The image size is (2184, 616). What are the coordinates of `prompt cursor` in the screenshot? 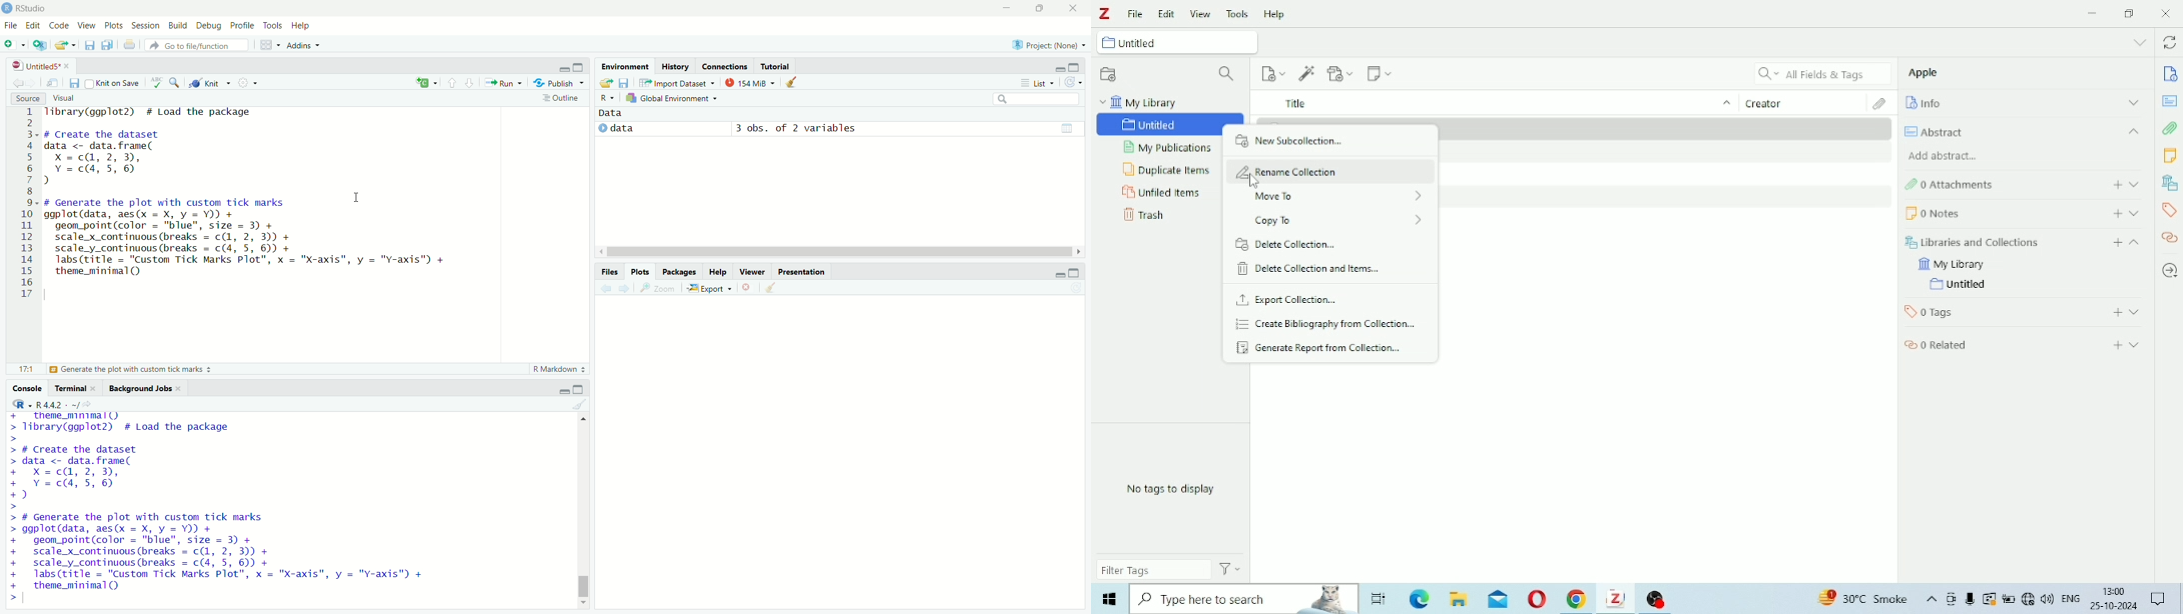 It's located at (14, 508).